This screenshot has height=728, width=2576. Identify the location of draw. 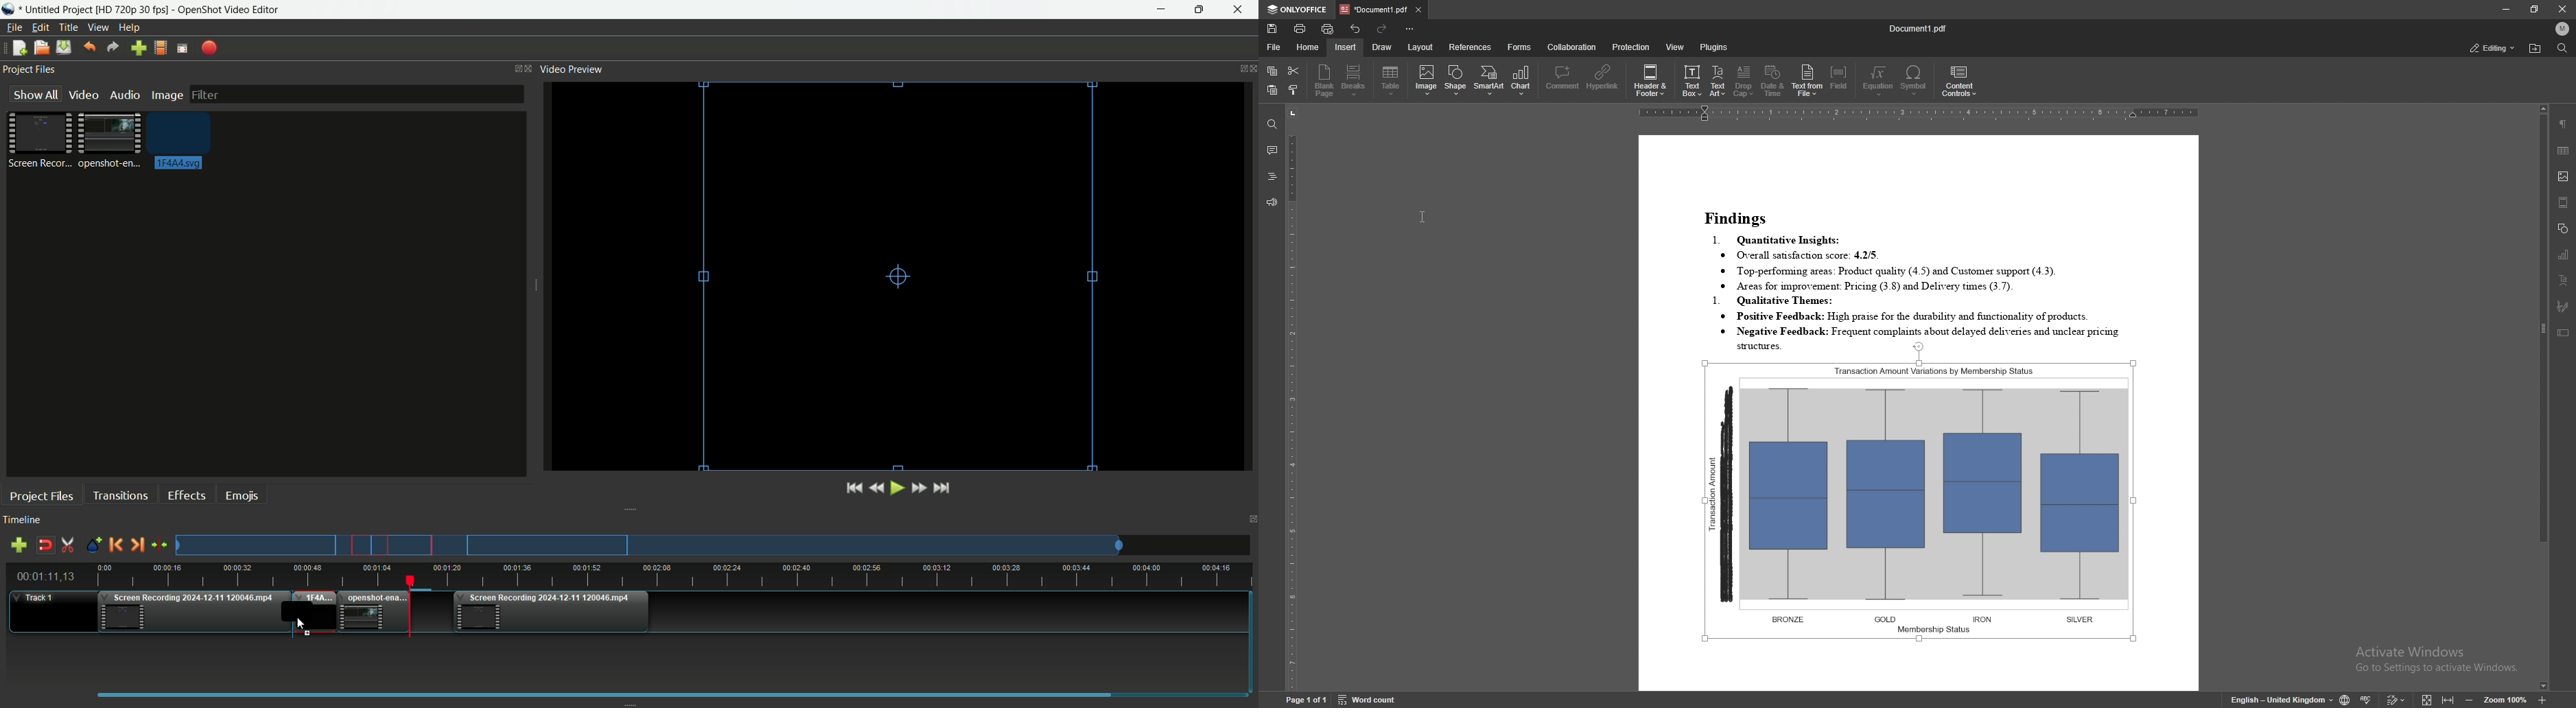
(1383, 47).